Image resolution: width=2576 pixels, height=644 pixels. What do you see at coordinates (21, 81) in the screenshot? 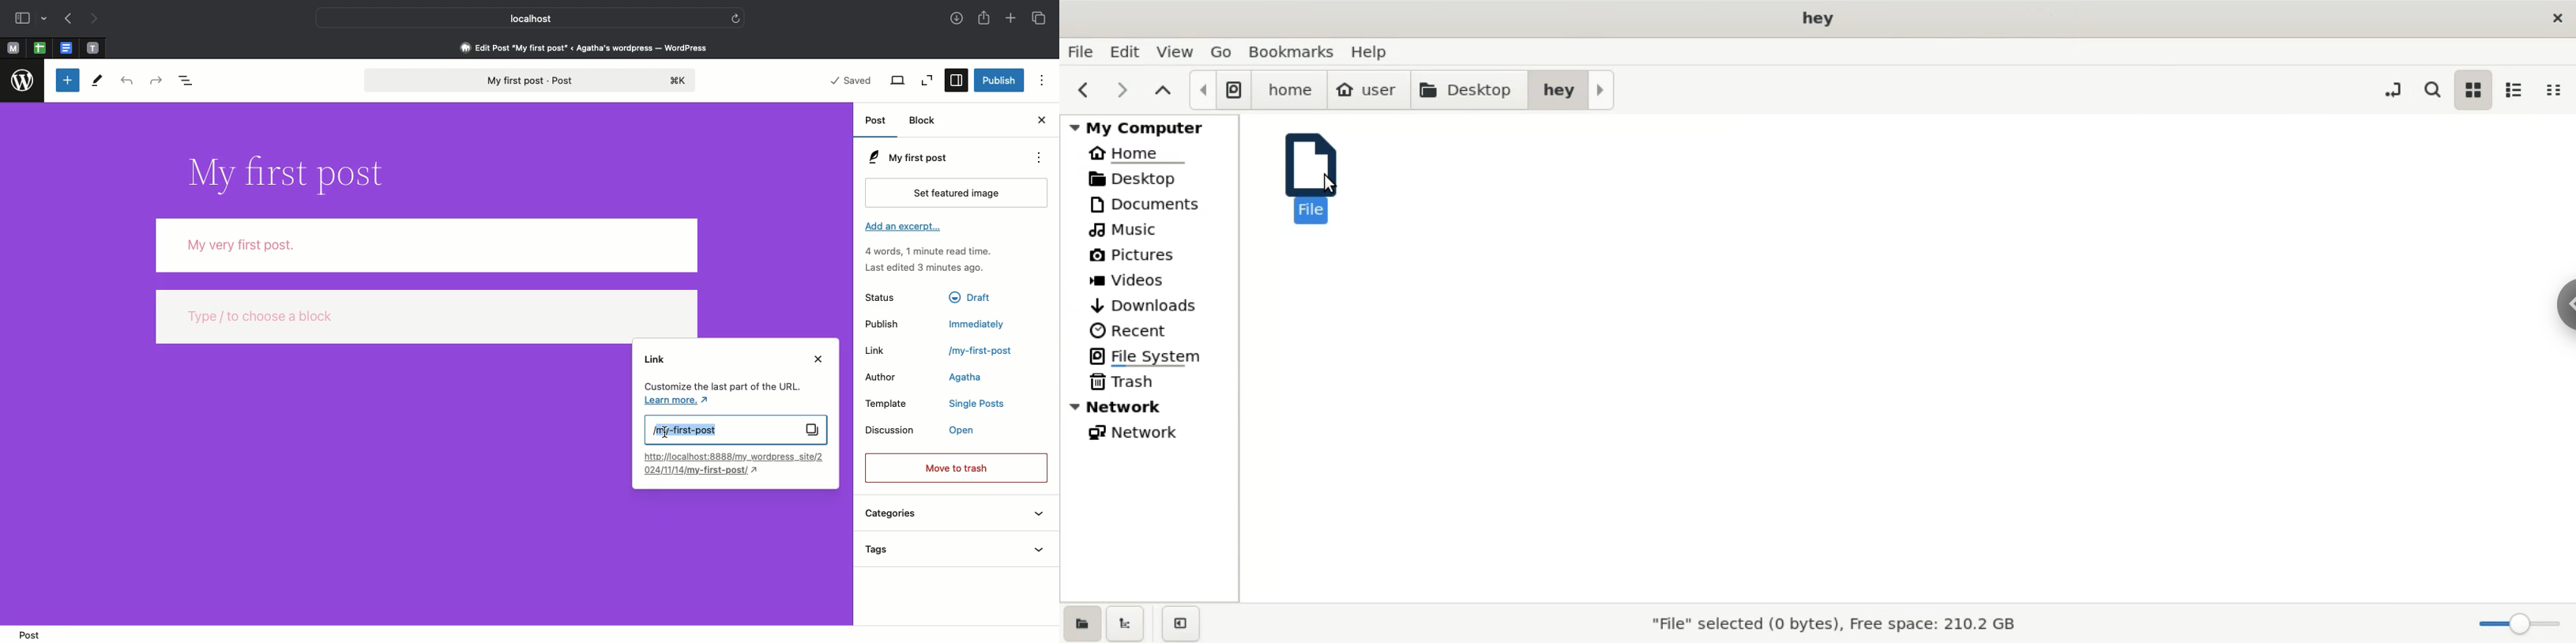
I see `Wordpress` at bounding box center [21, 81].